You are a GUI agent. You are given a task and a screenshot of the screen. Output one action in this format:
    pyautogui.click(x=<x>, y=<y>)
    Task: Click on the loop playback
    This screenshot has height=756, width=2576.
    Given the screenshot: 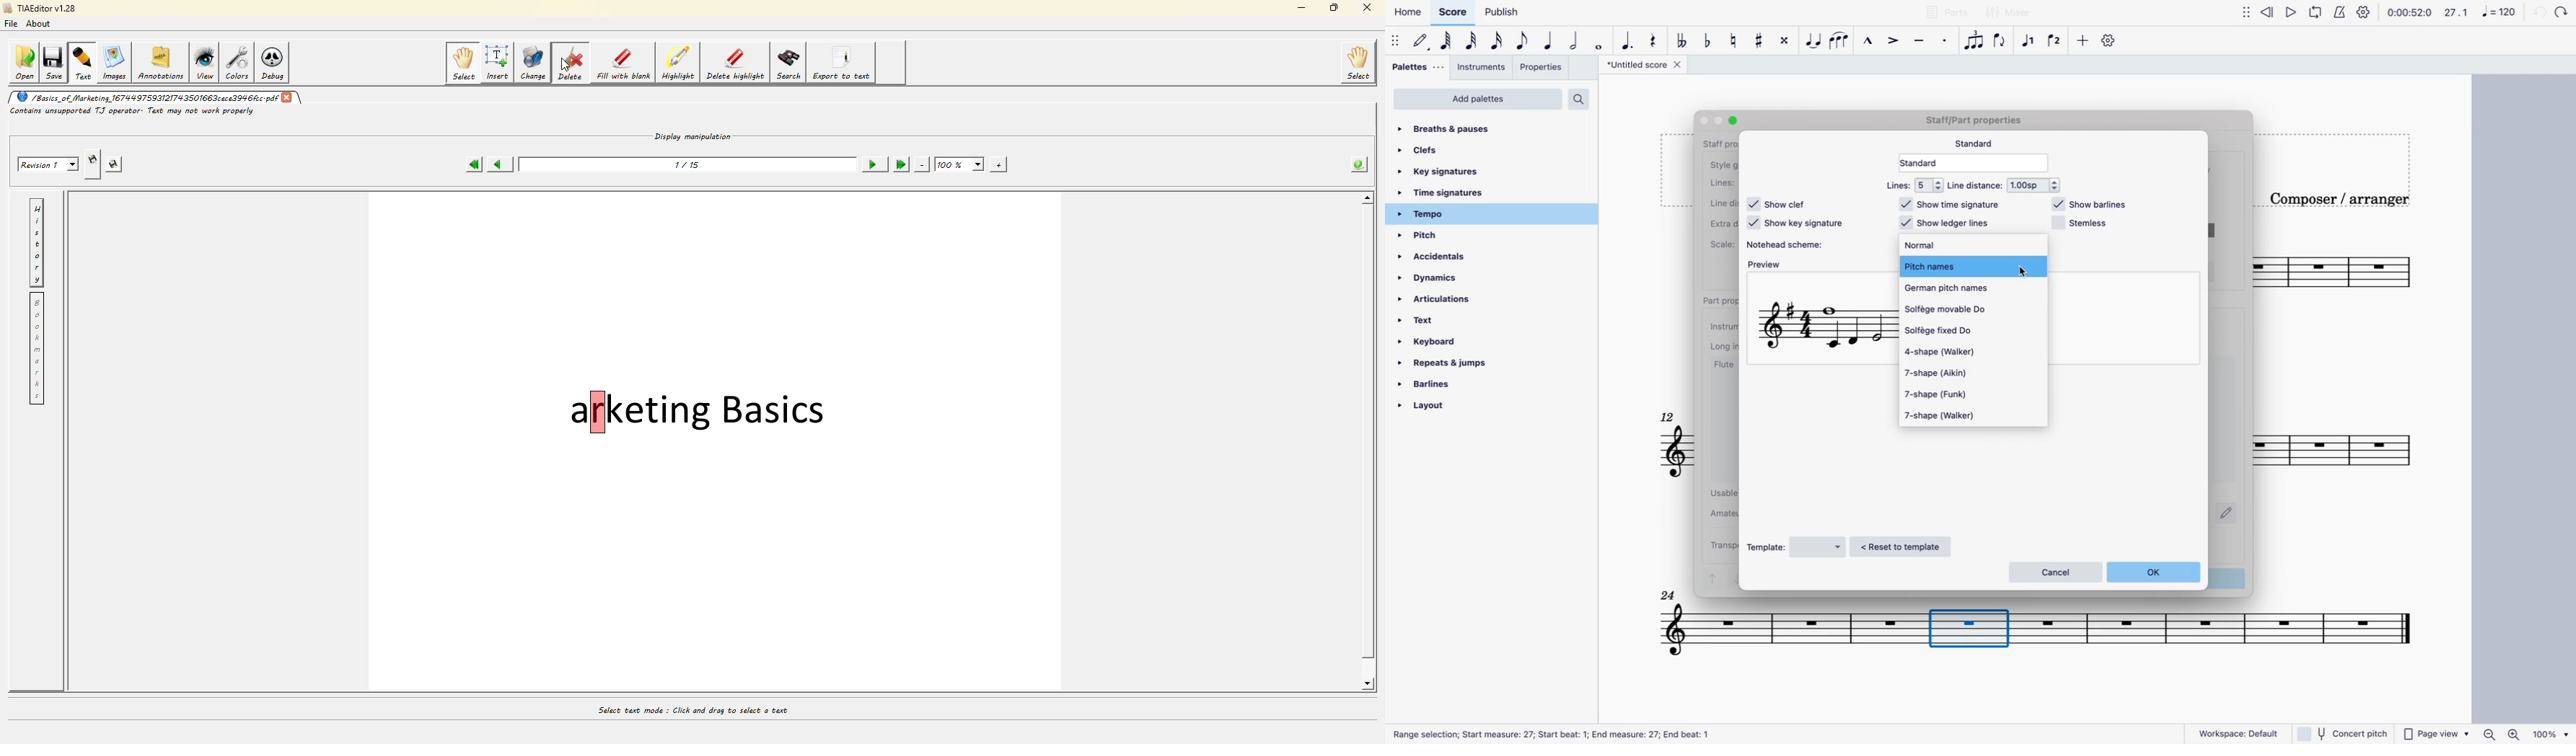 What is the action you would take?
    pyautogui.click(x=2317, y=11)
    